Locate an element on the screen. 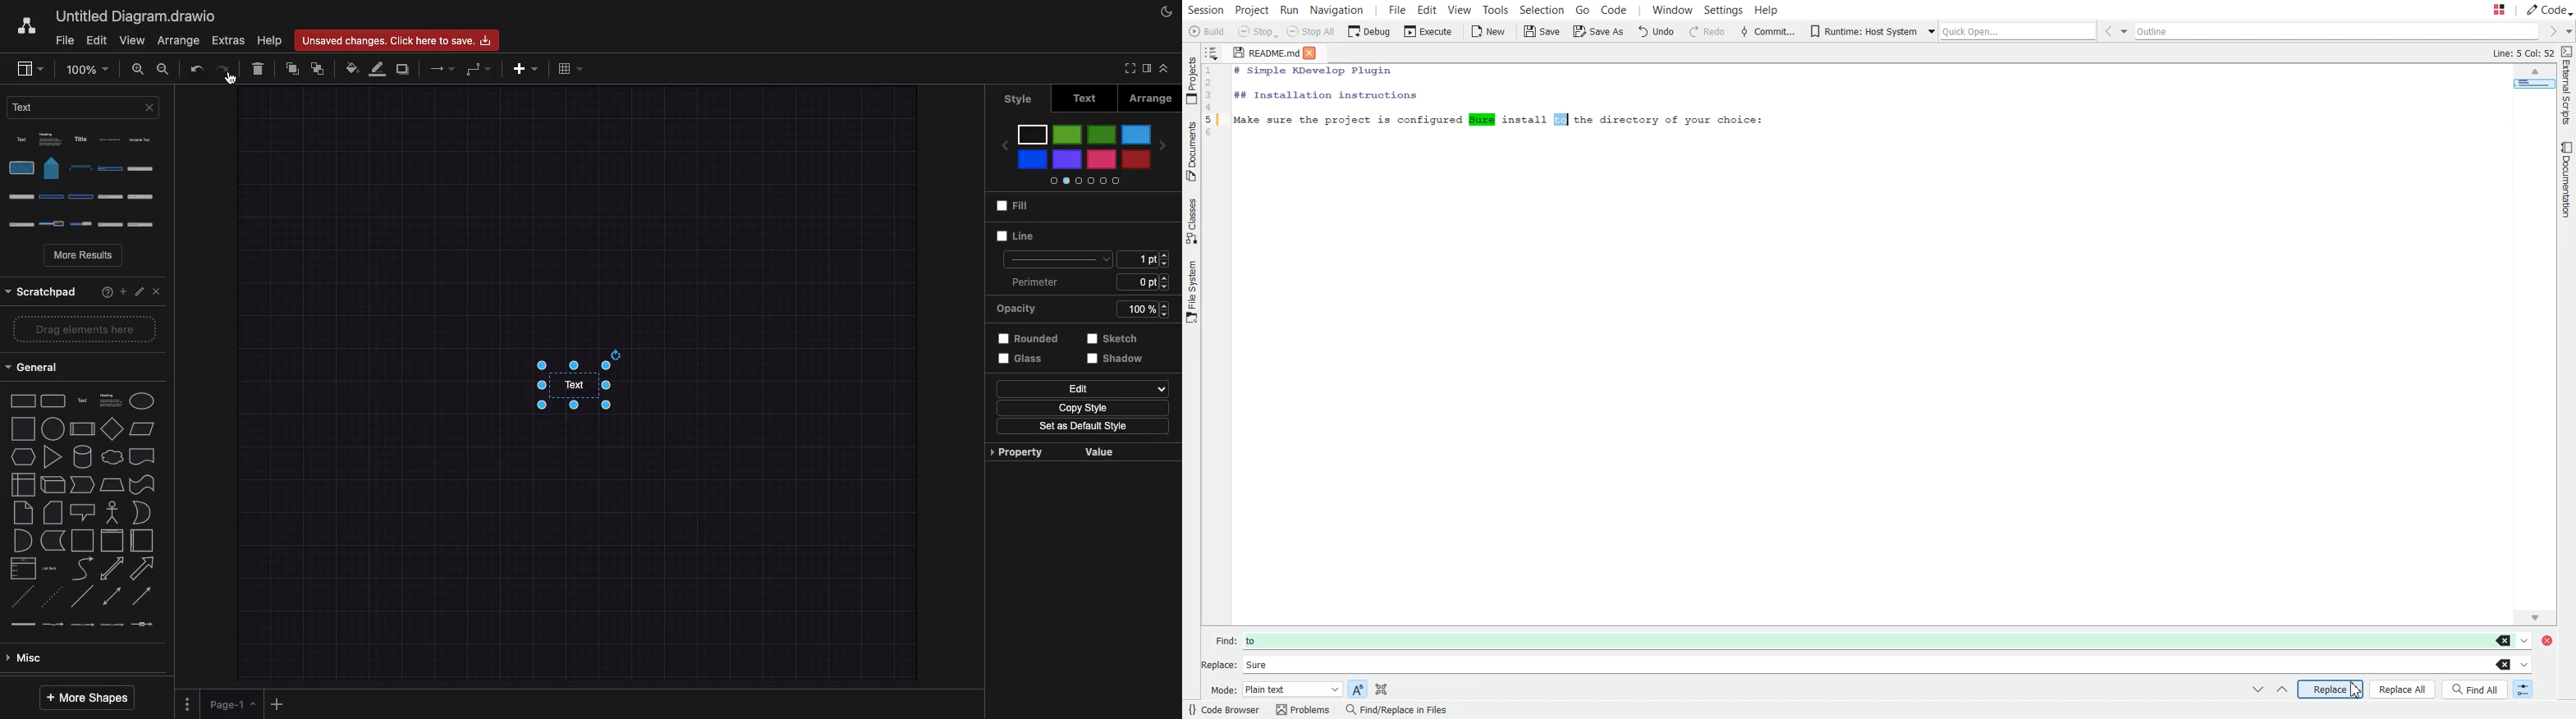 Image resolution: width=2576 pixels, height=728 pixels. Options is located at coordinates (186, 702).